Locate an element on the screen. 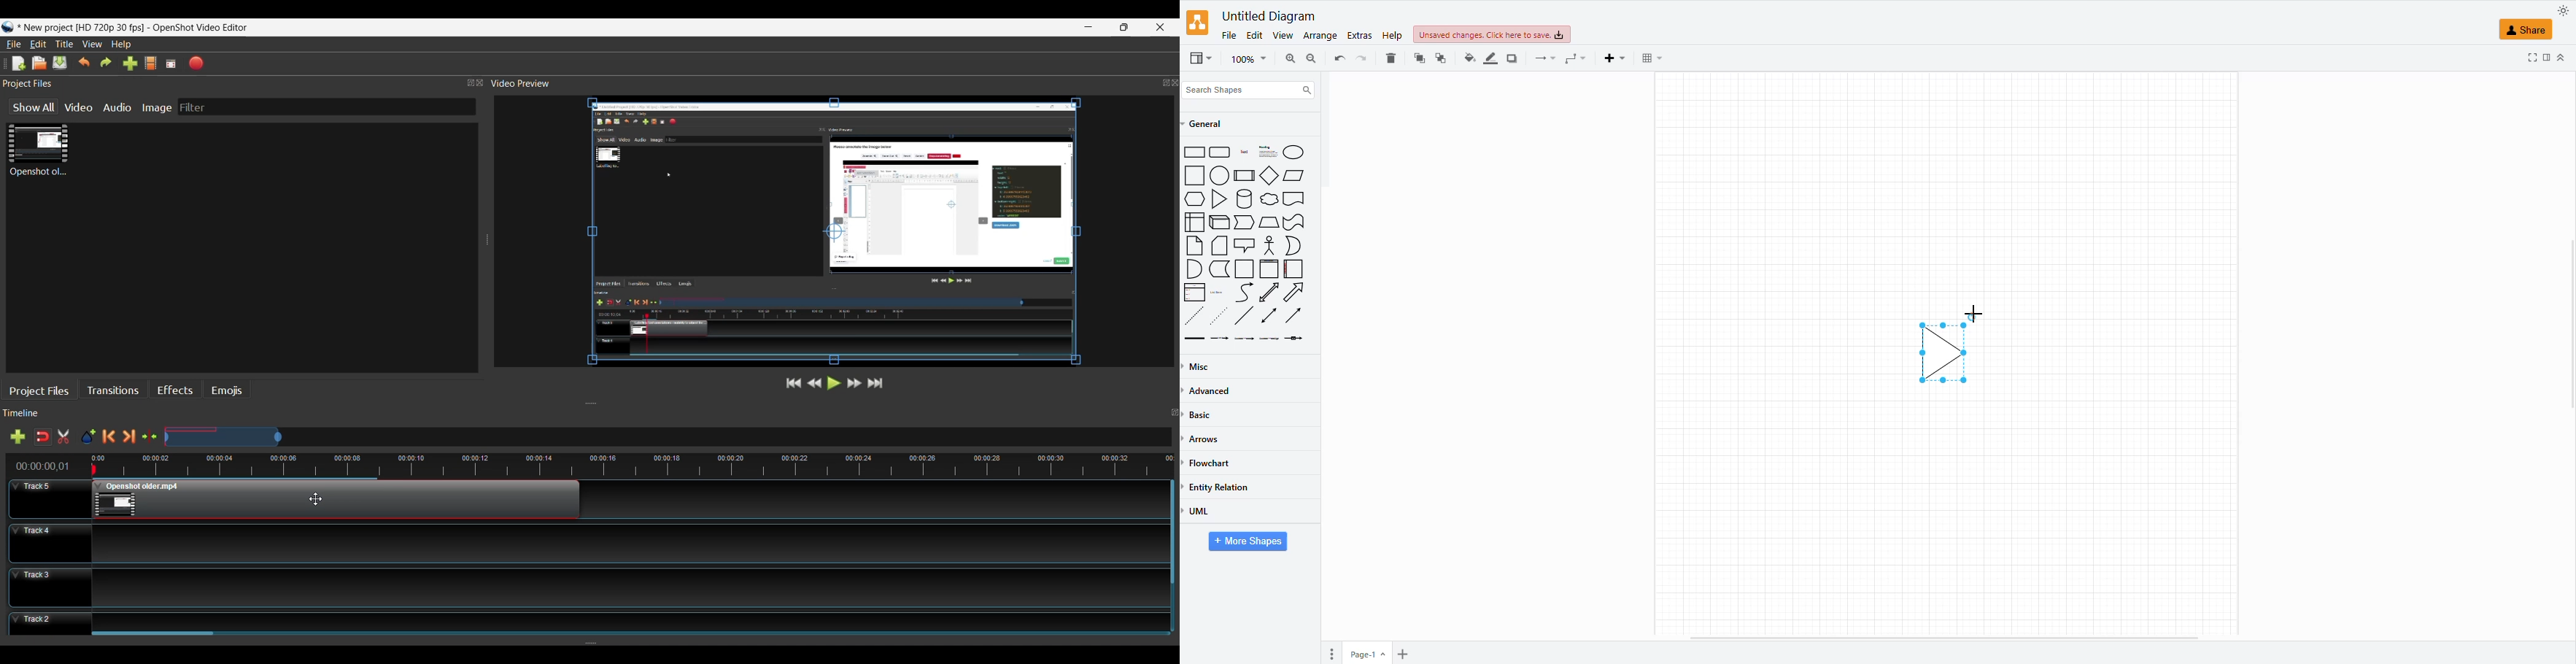 Image resolution: width=2576 pixels, height=672 pixels. Arrow is located at coordinates (1293, 314).